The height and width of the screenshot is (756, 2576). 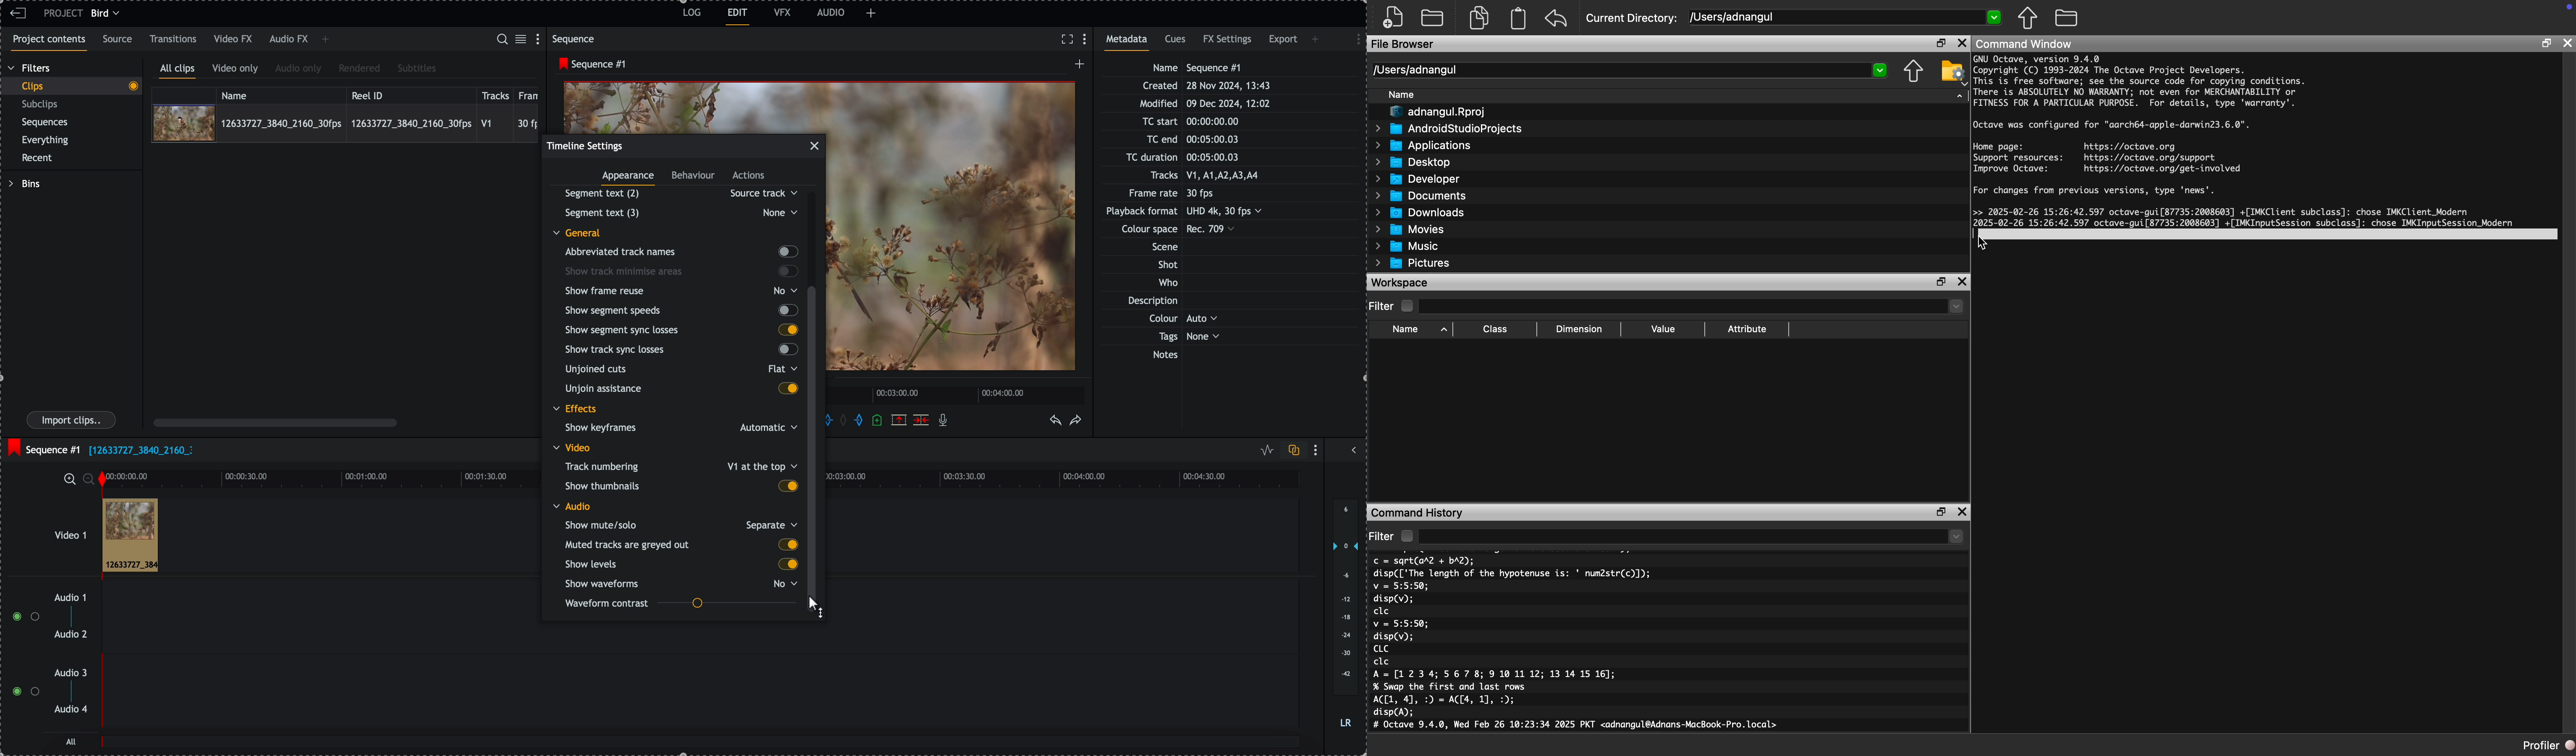 I want to click on Checkbox, so click(x=1407, y=306).